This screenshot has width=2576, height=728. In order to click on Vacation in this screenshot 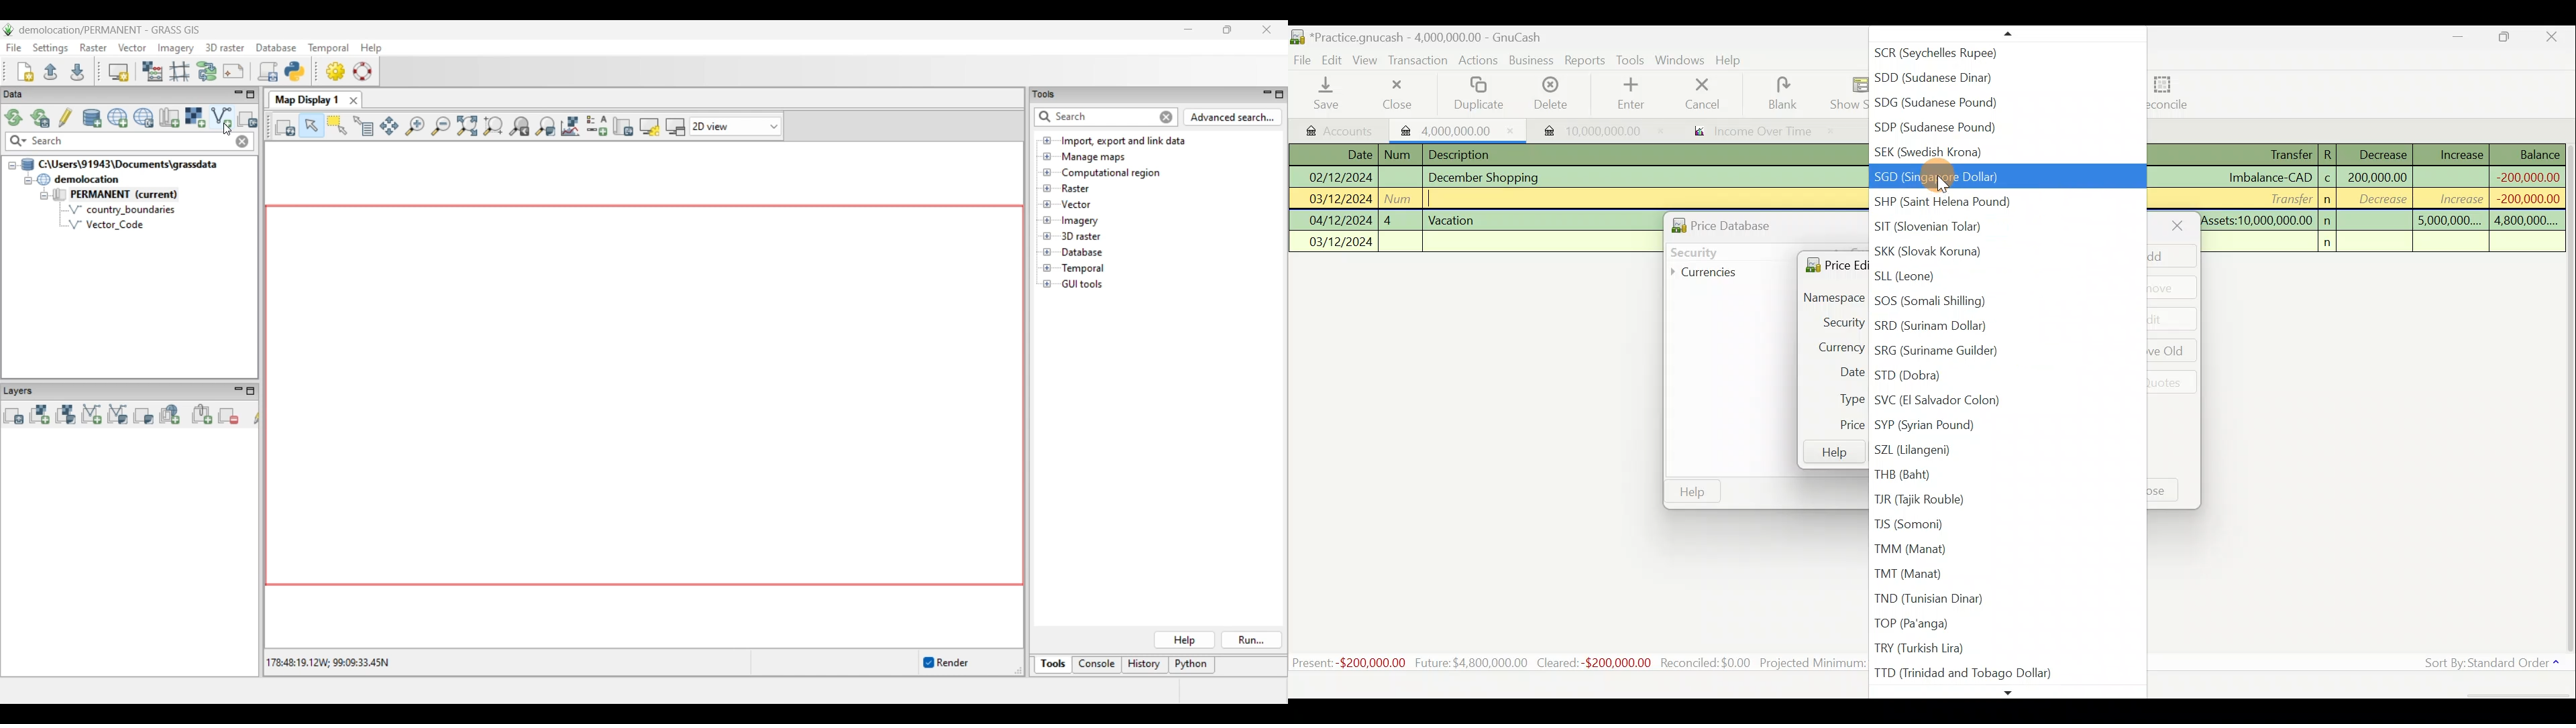, I will do `click(1453, 219)`.